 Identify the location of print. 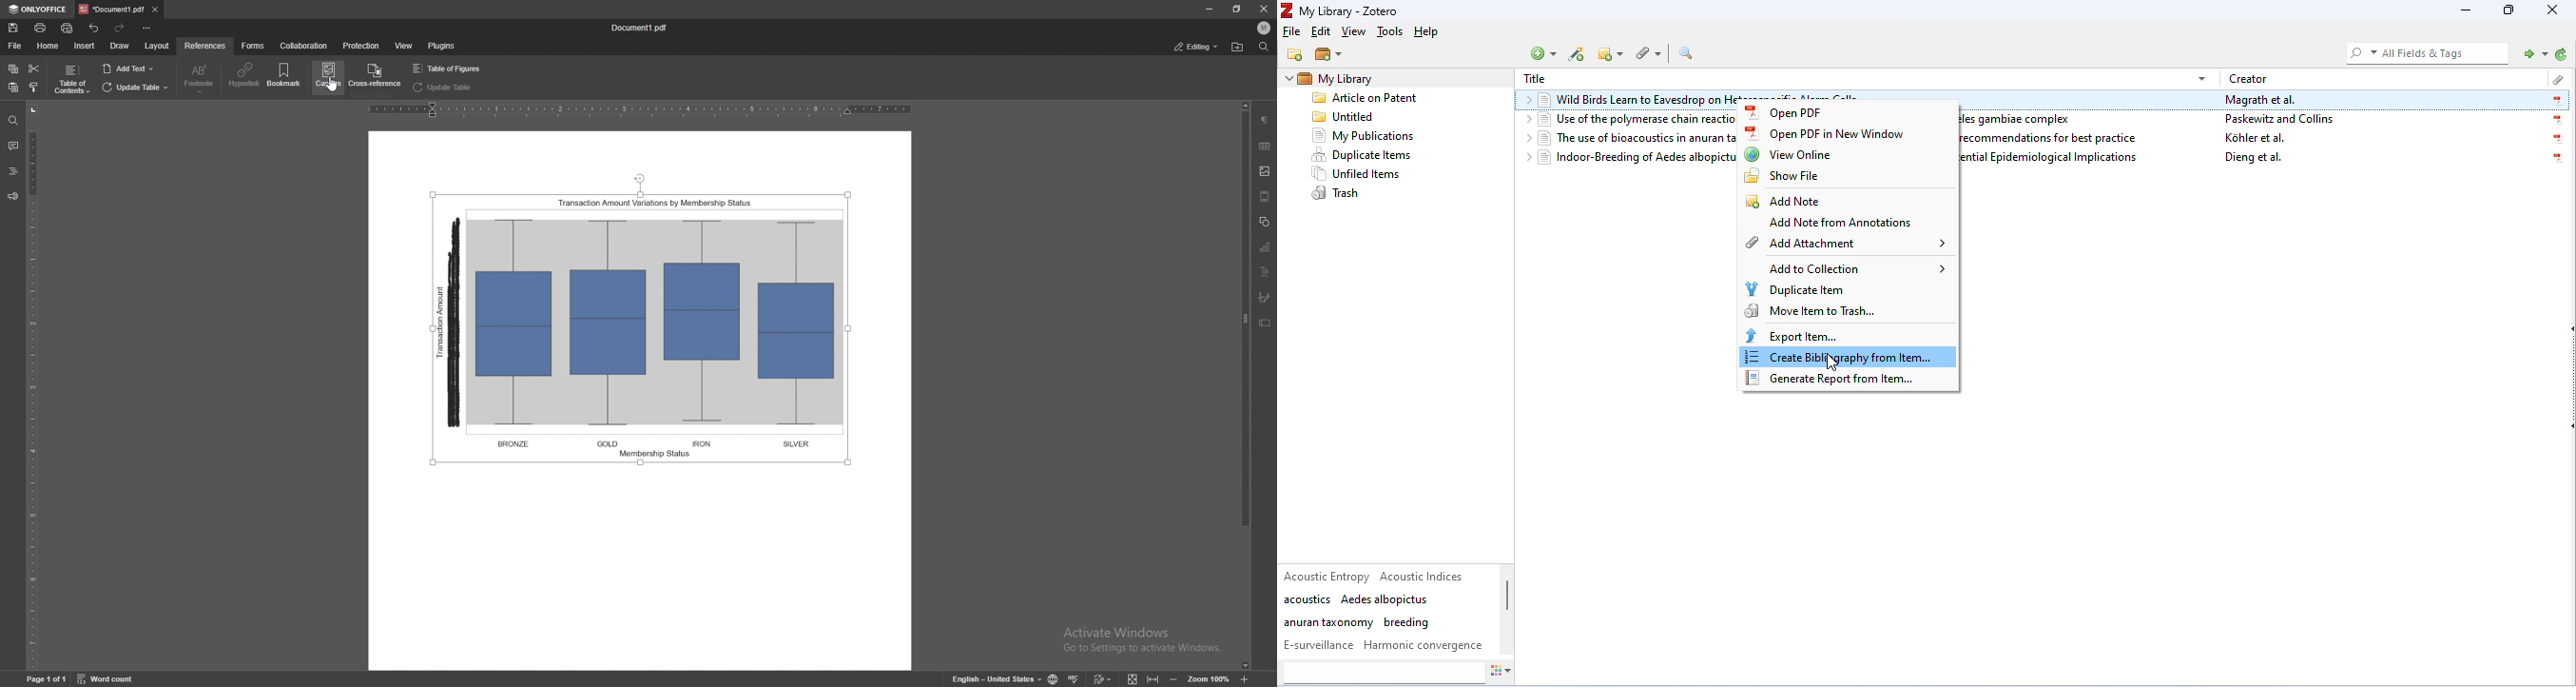
(40, 27).